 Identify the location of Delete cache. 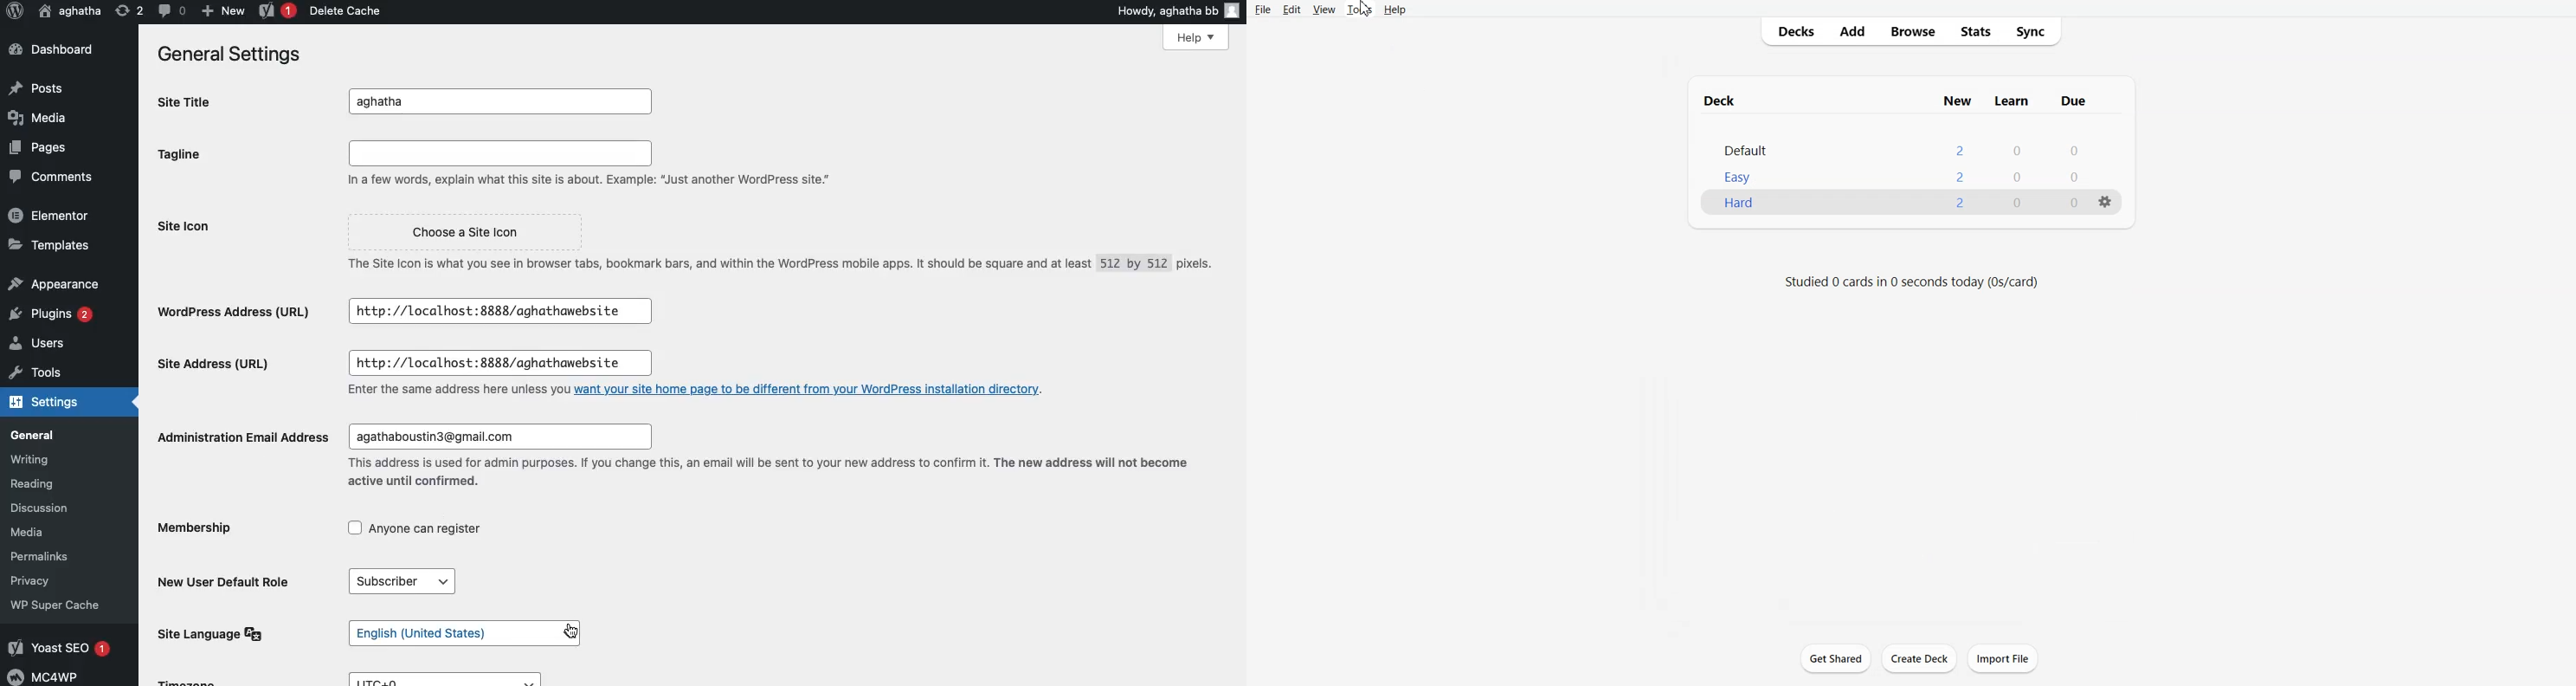
(343, 10).